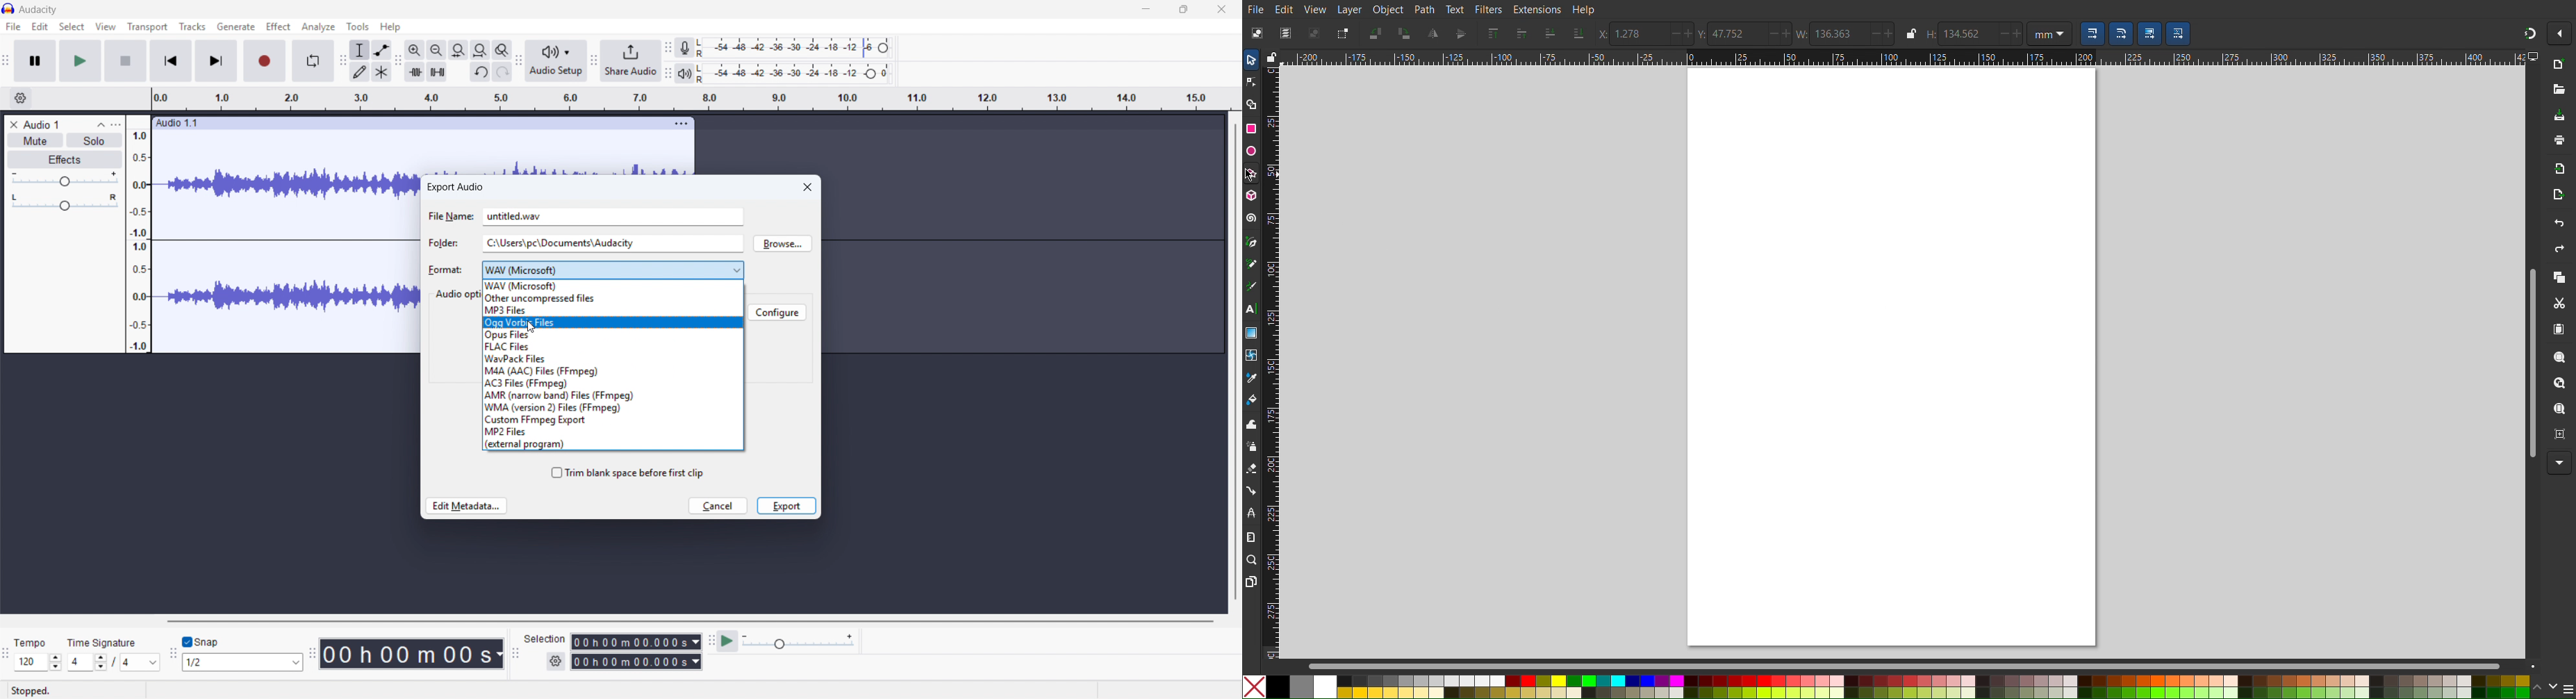 The width and height of the screenshot is (2576, 700). Describe the element at coordinates (1929, 33) in the screenshot. I see `Height` at that location.